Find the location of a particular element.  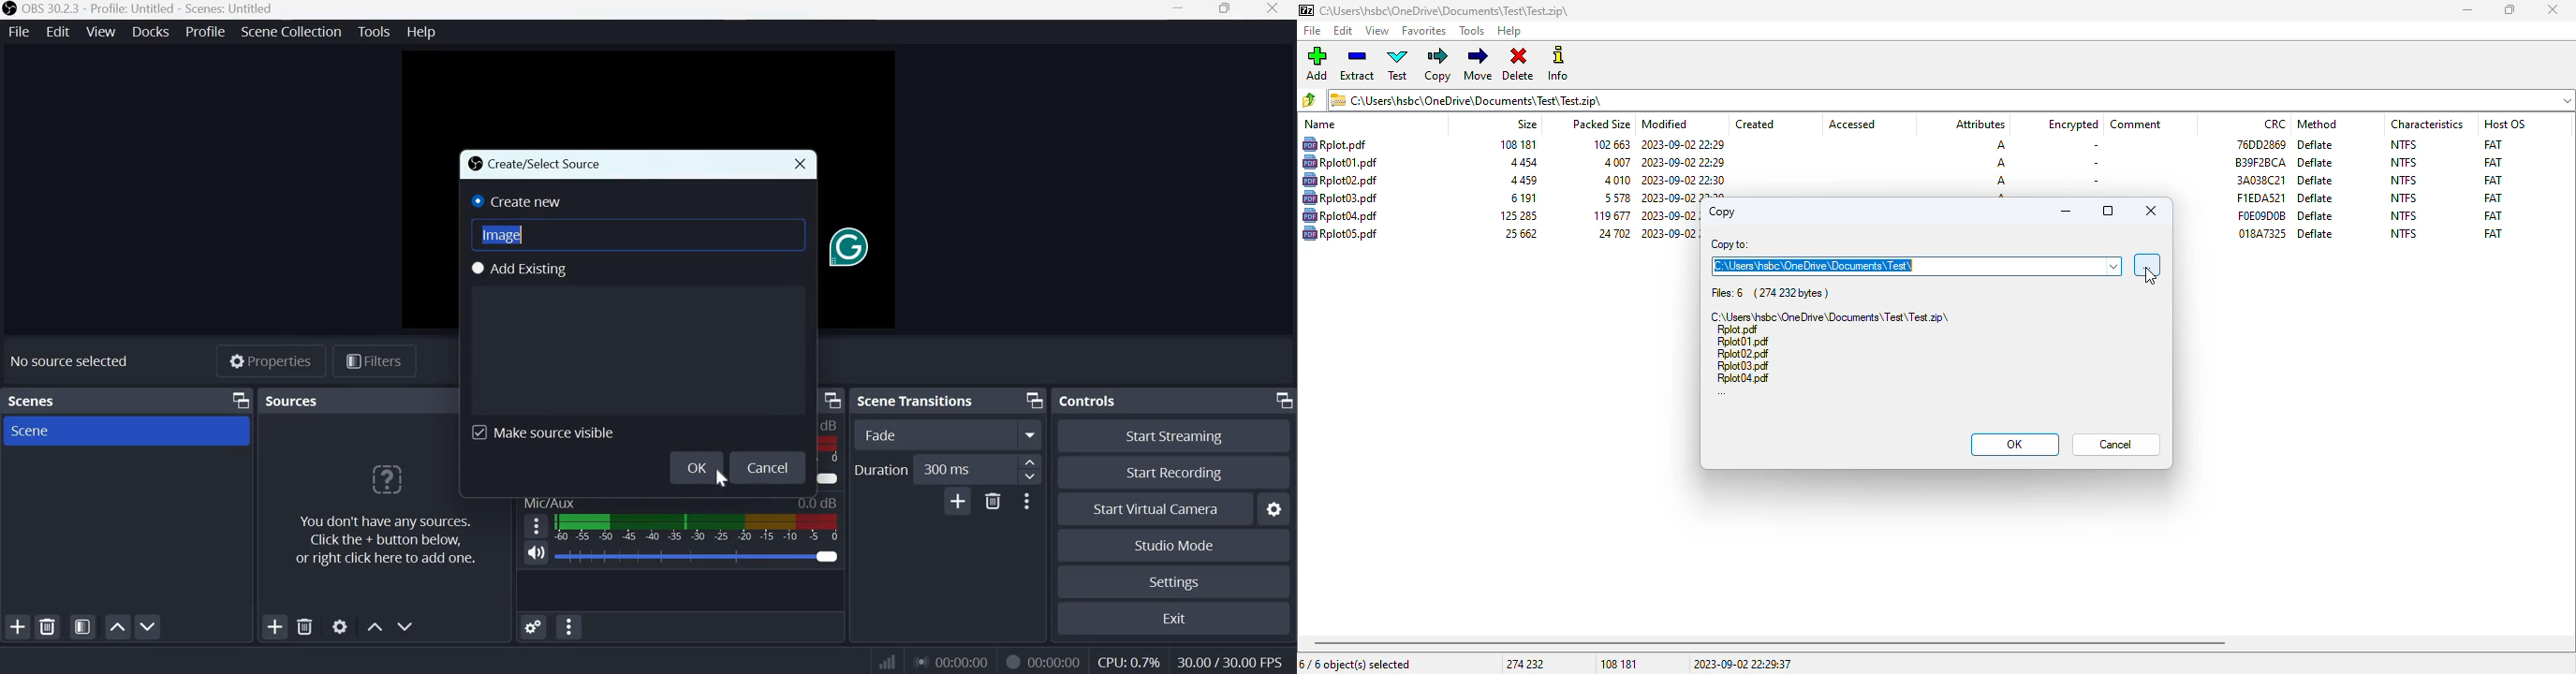

Add Existing is located at coordinates (519, 267).